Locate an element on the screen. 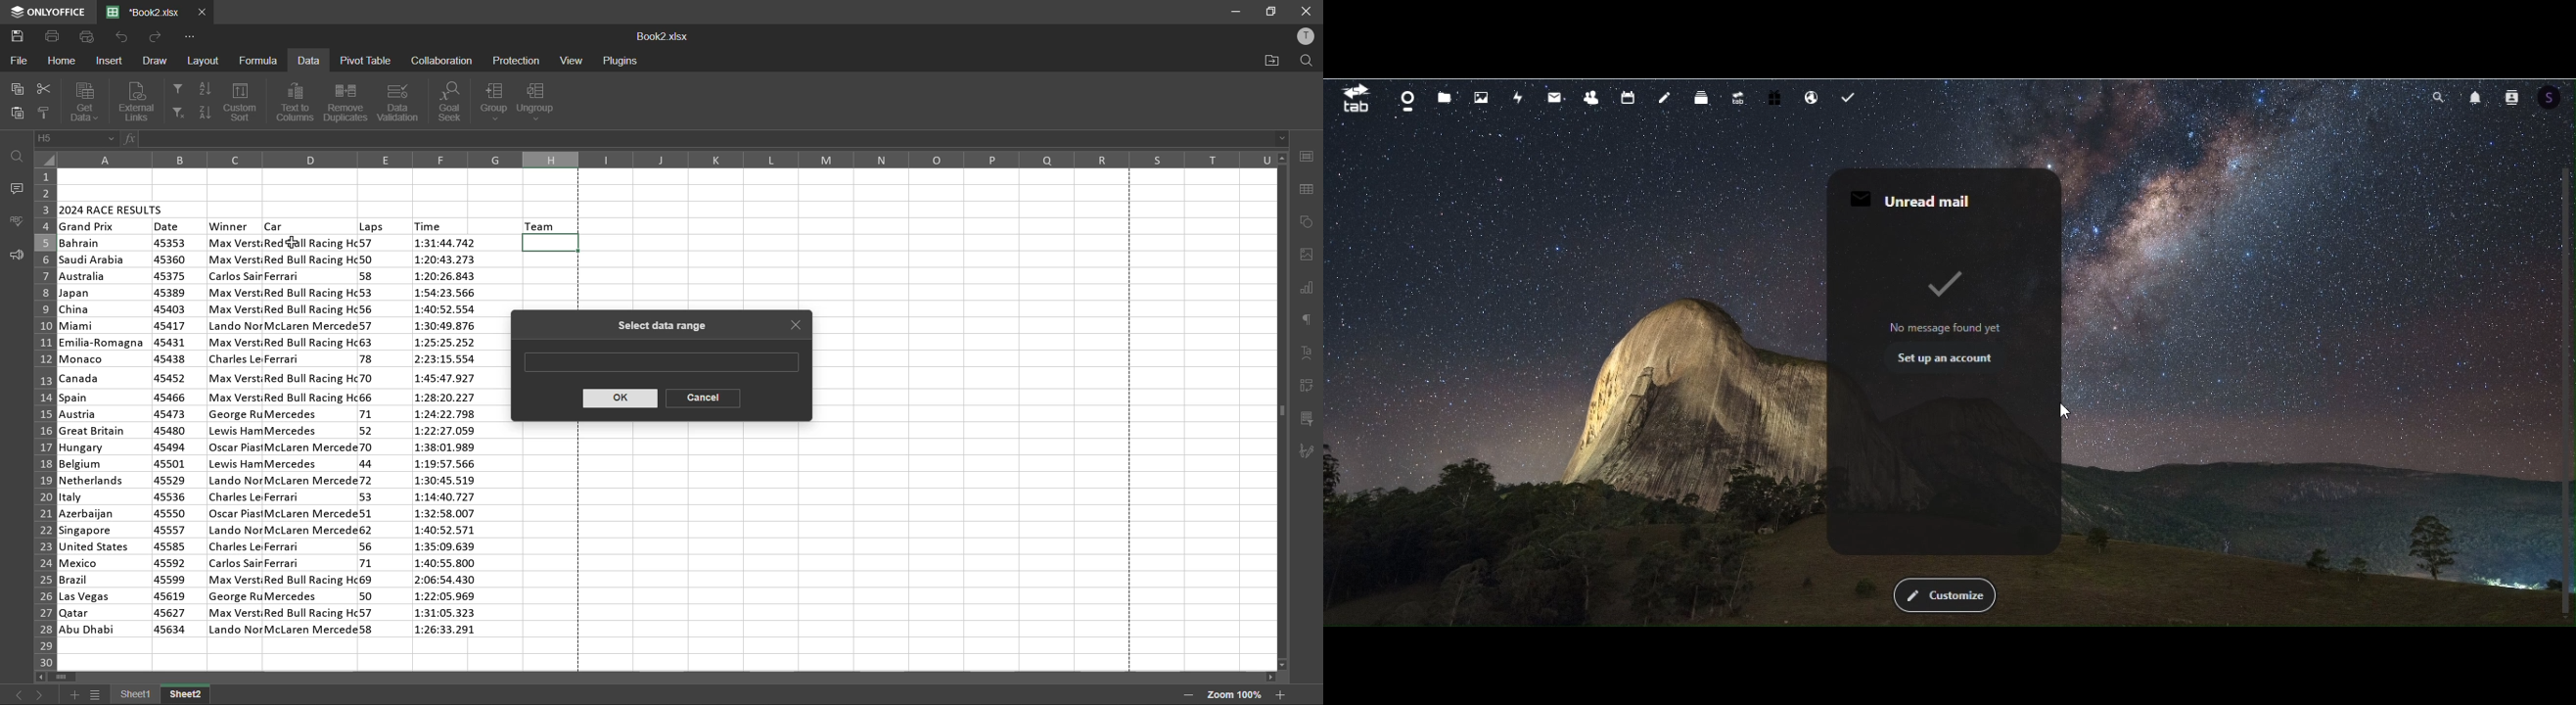  table is located at coordinates (1311, 190).